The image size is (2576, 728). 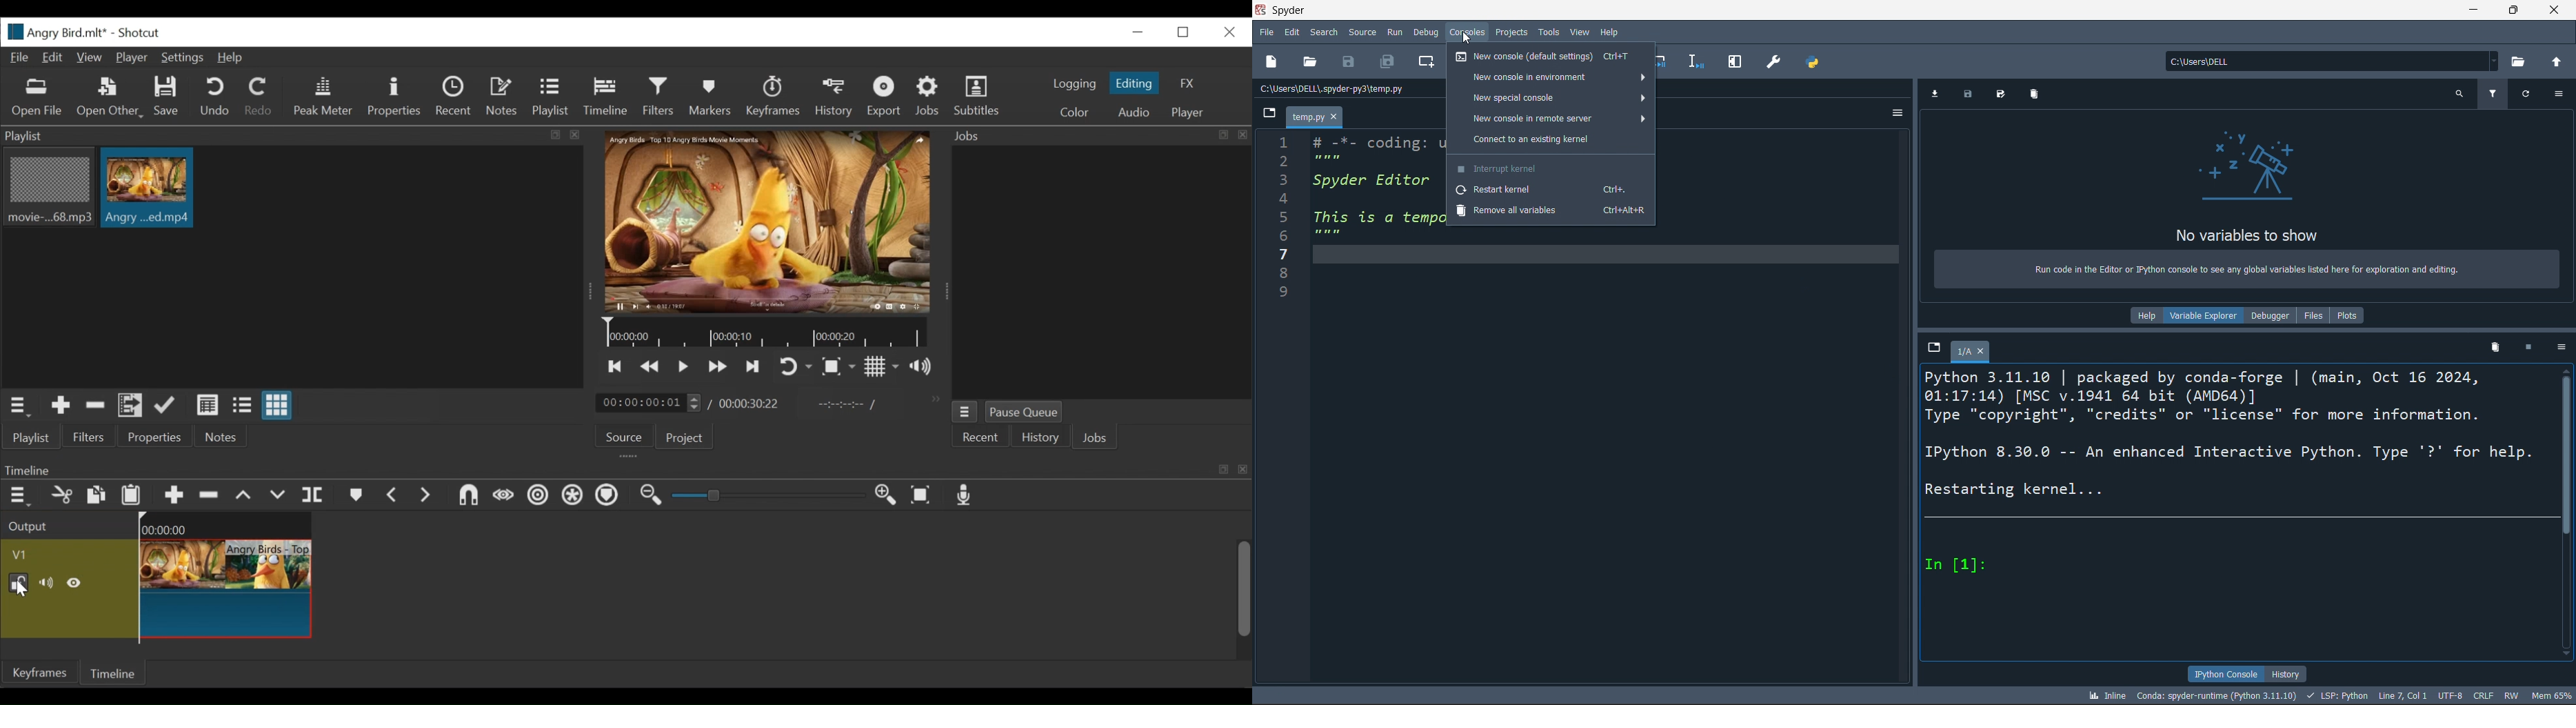 I want to click on Media Viewer, so click(x=764, y=223).